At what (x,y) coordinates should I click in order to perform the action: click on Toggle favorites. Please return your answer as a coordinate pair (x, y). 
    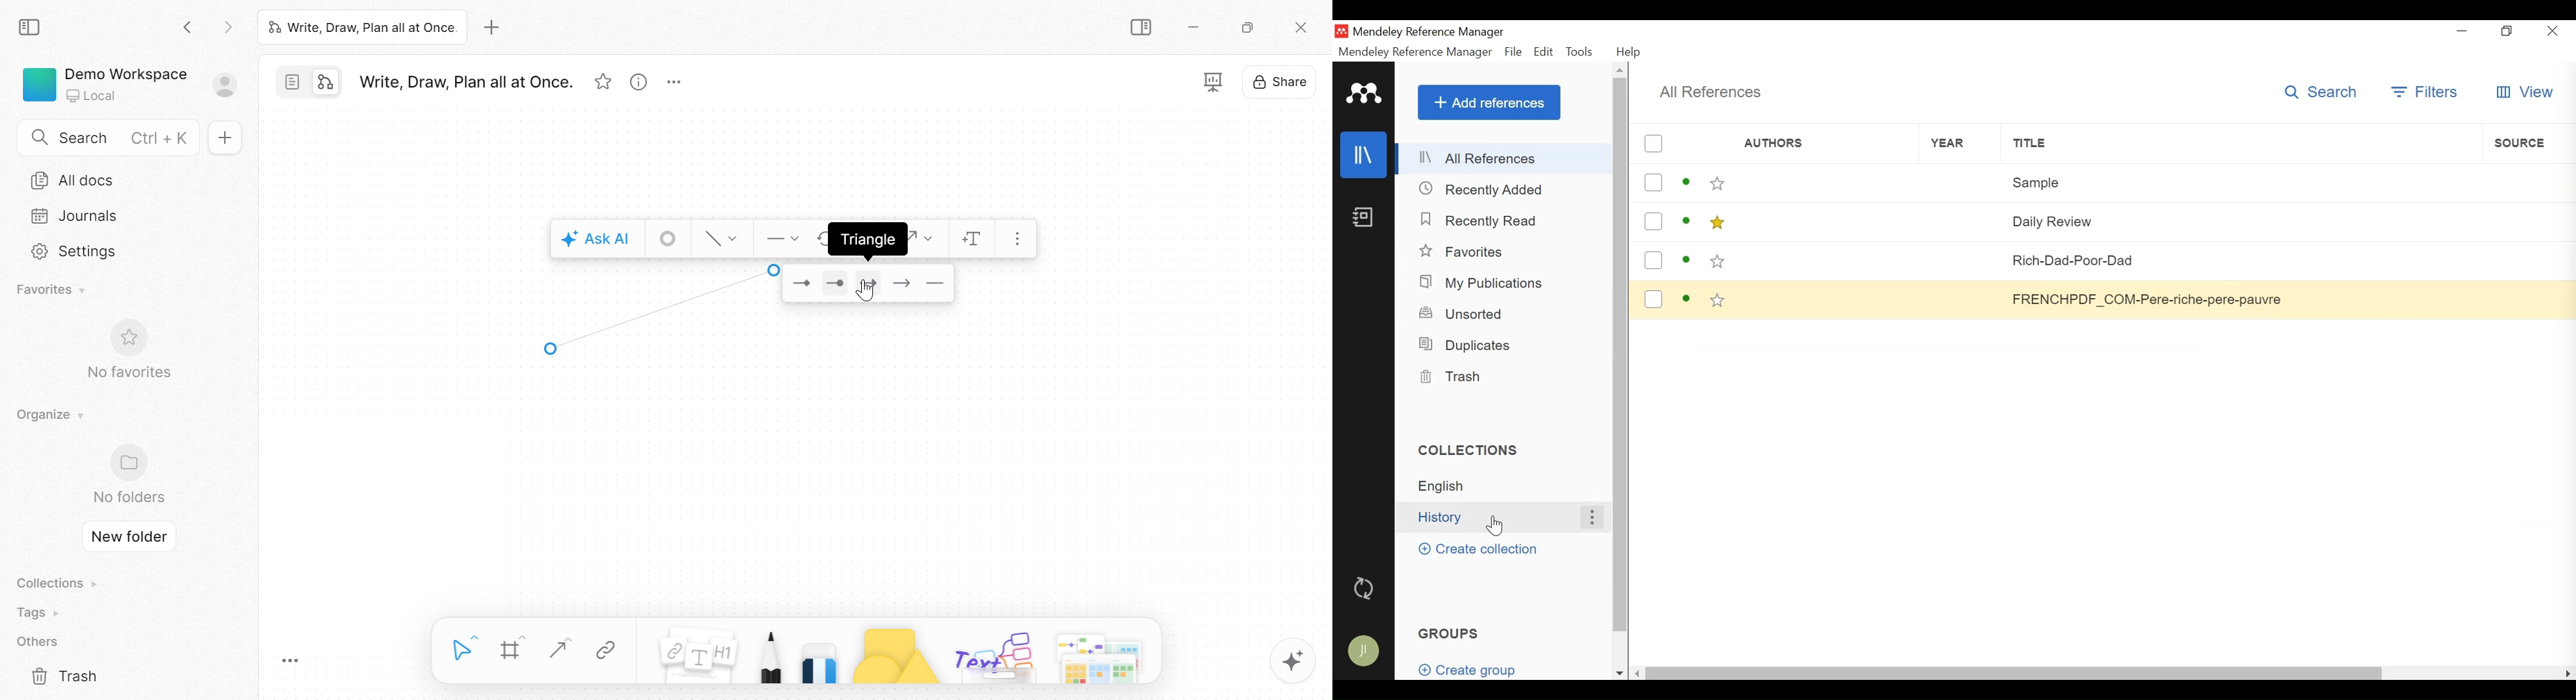
    Looking at the image, I should click on (1718, 261).